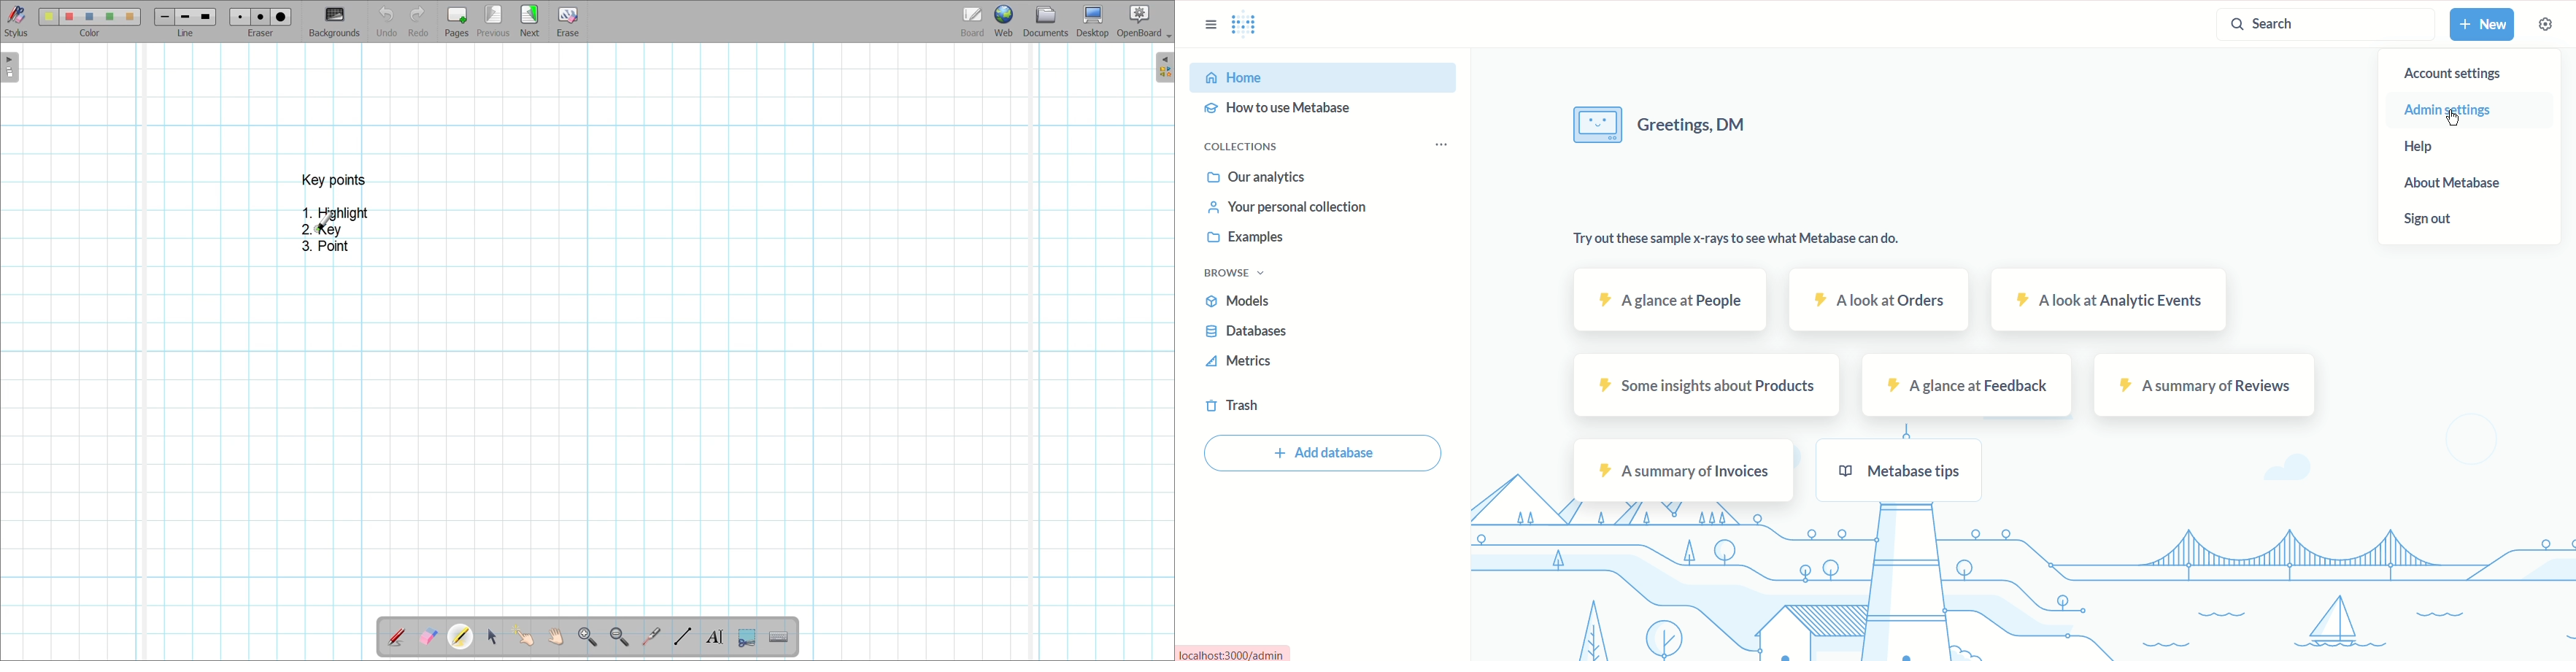 The height and width of the screenshot is (672, 2576). I want to click on some insights about Products, so click(1699, 385).